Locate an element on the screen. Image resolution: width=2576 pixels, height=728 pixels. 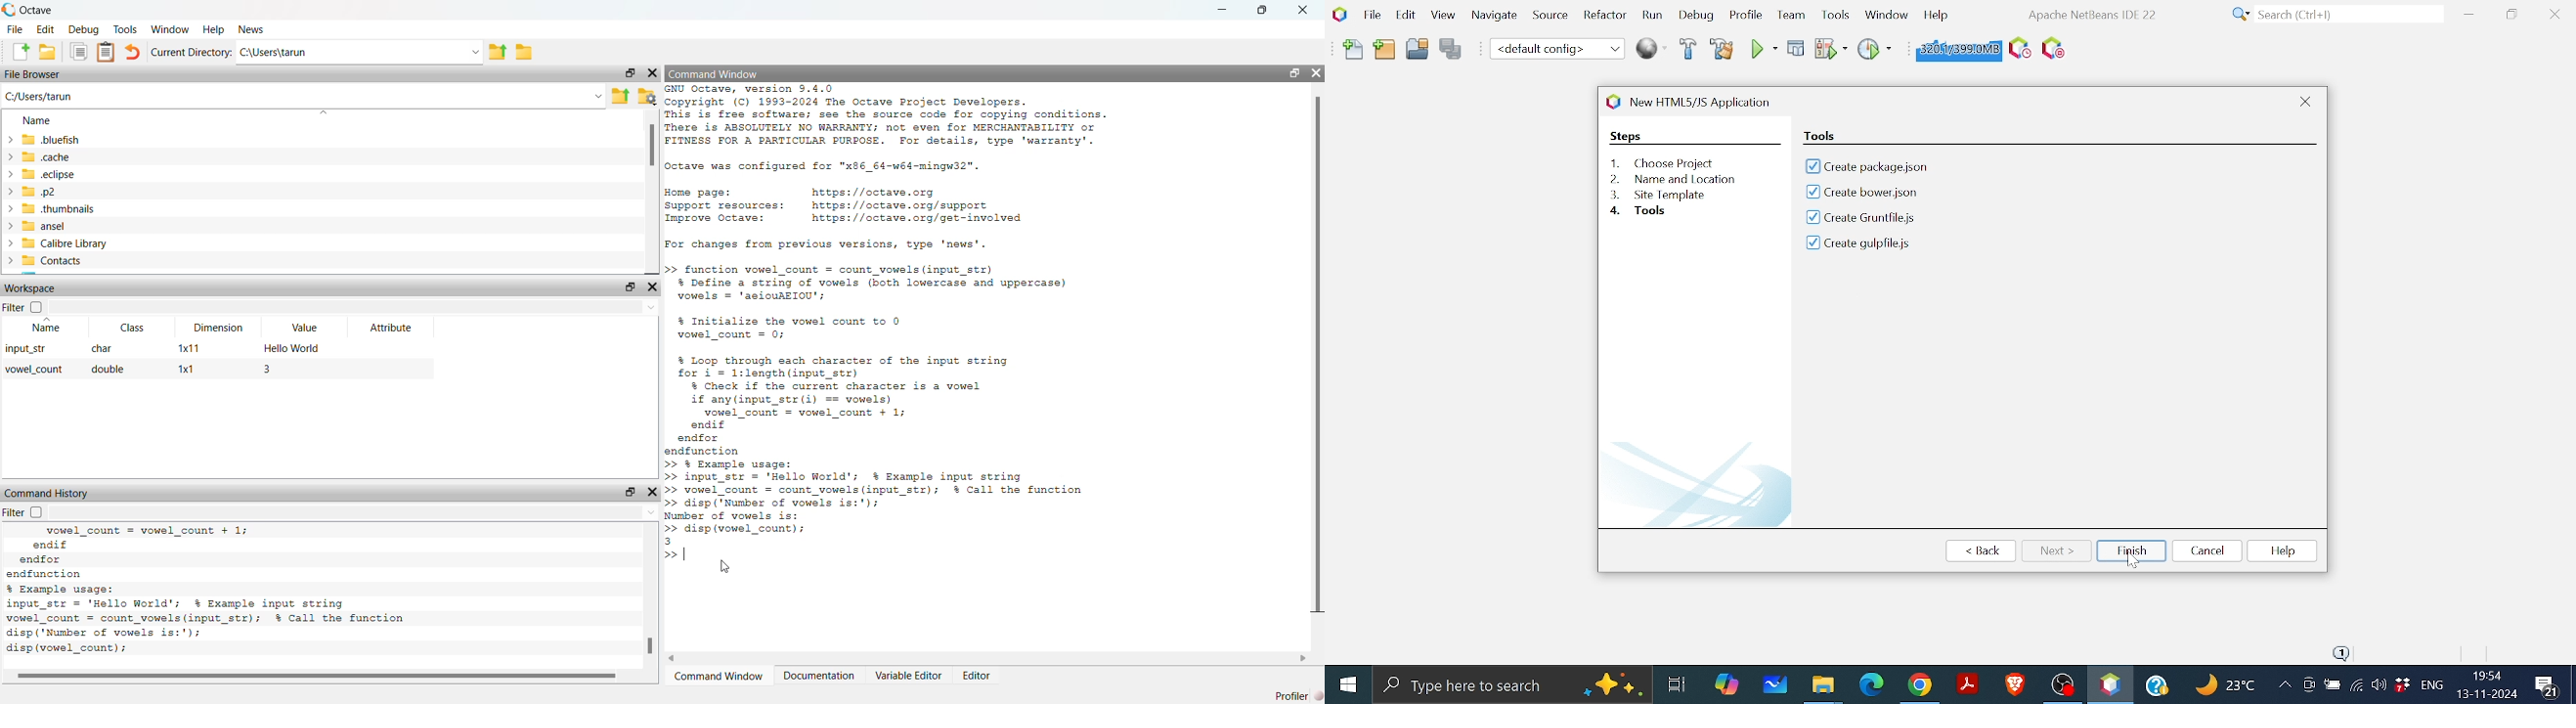
expand/collapse is located at coordinates (9, 156).